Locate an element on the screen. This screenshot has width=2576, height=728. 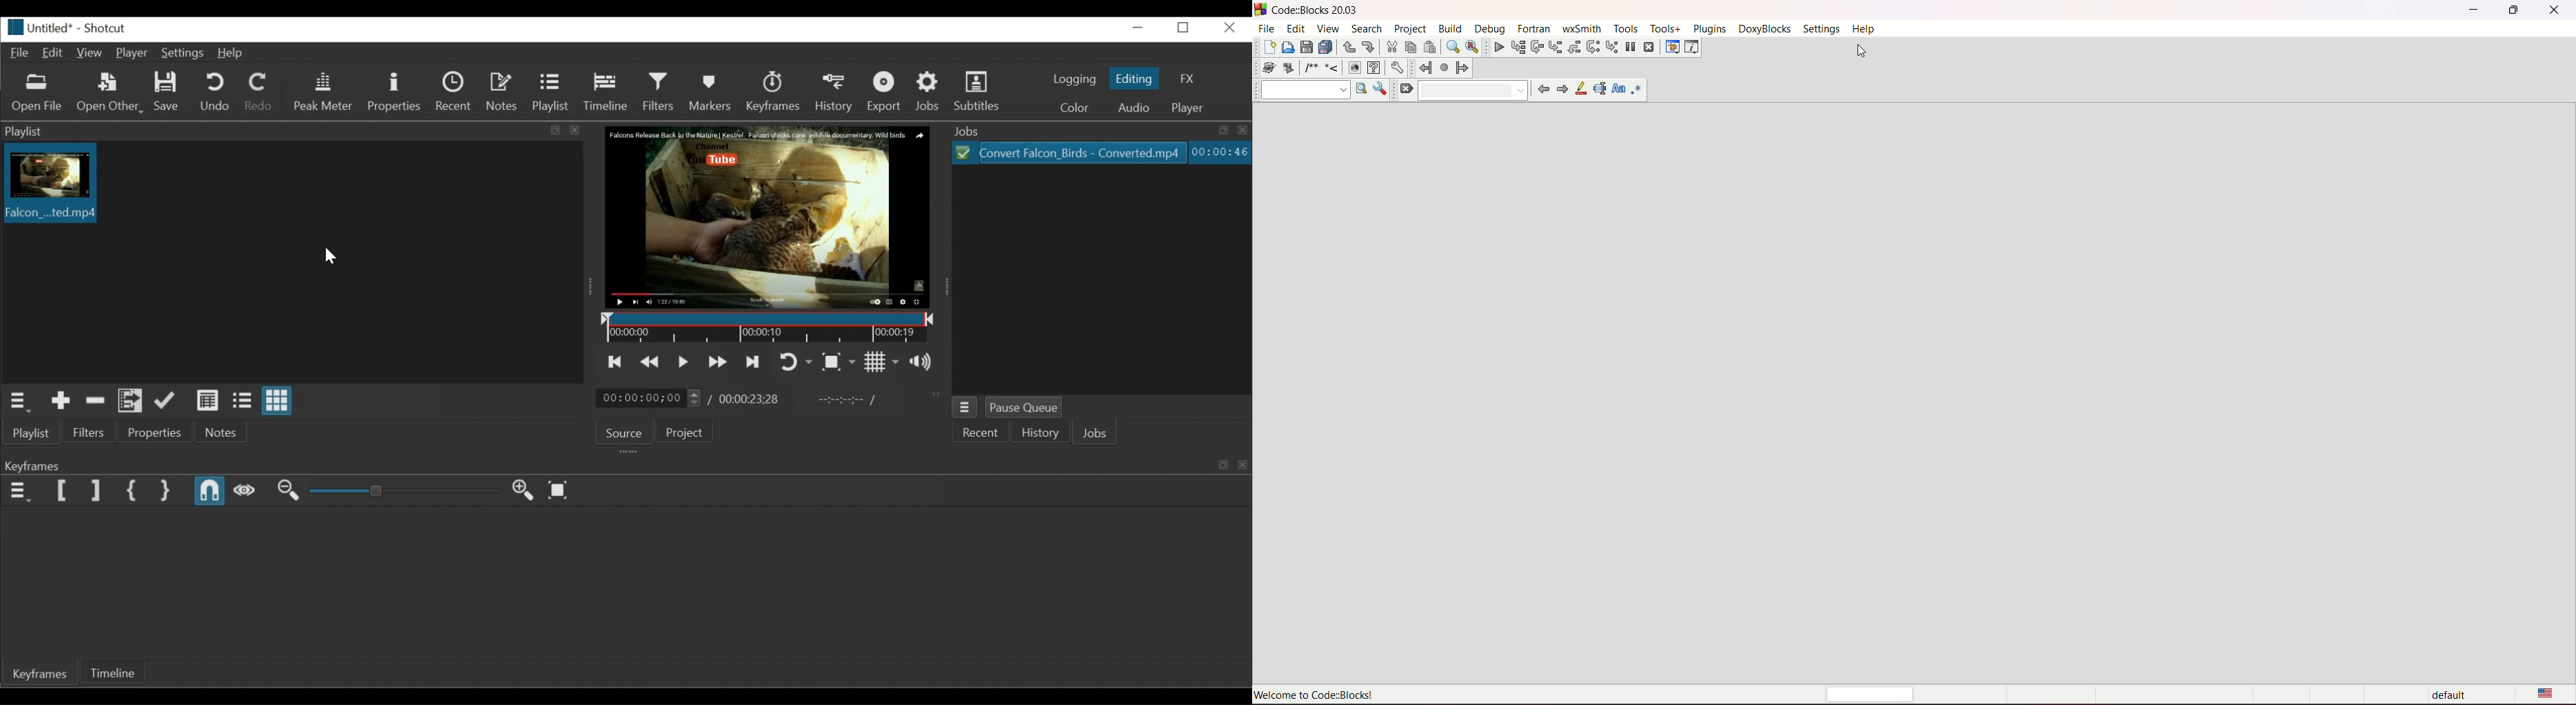
Project is located at coordinates (688, 431).